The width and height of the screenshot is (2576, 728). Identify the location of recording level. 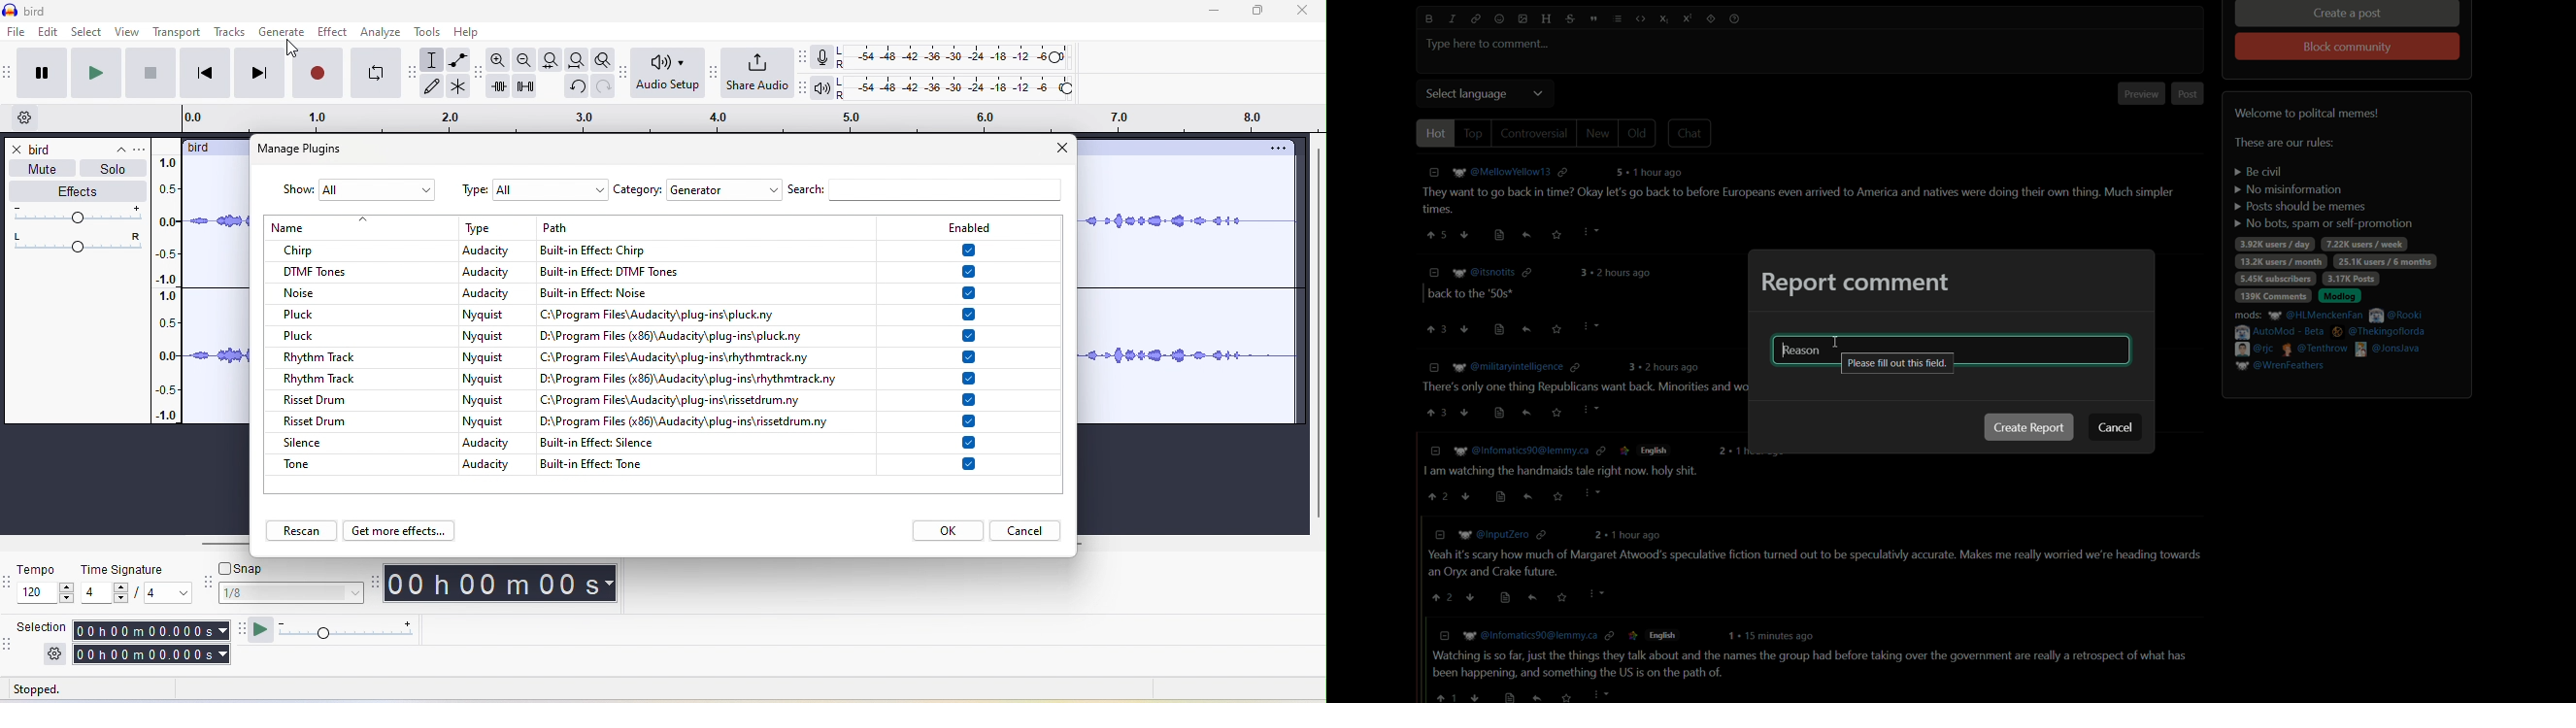
(962, 57).